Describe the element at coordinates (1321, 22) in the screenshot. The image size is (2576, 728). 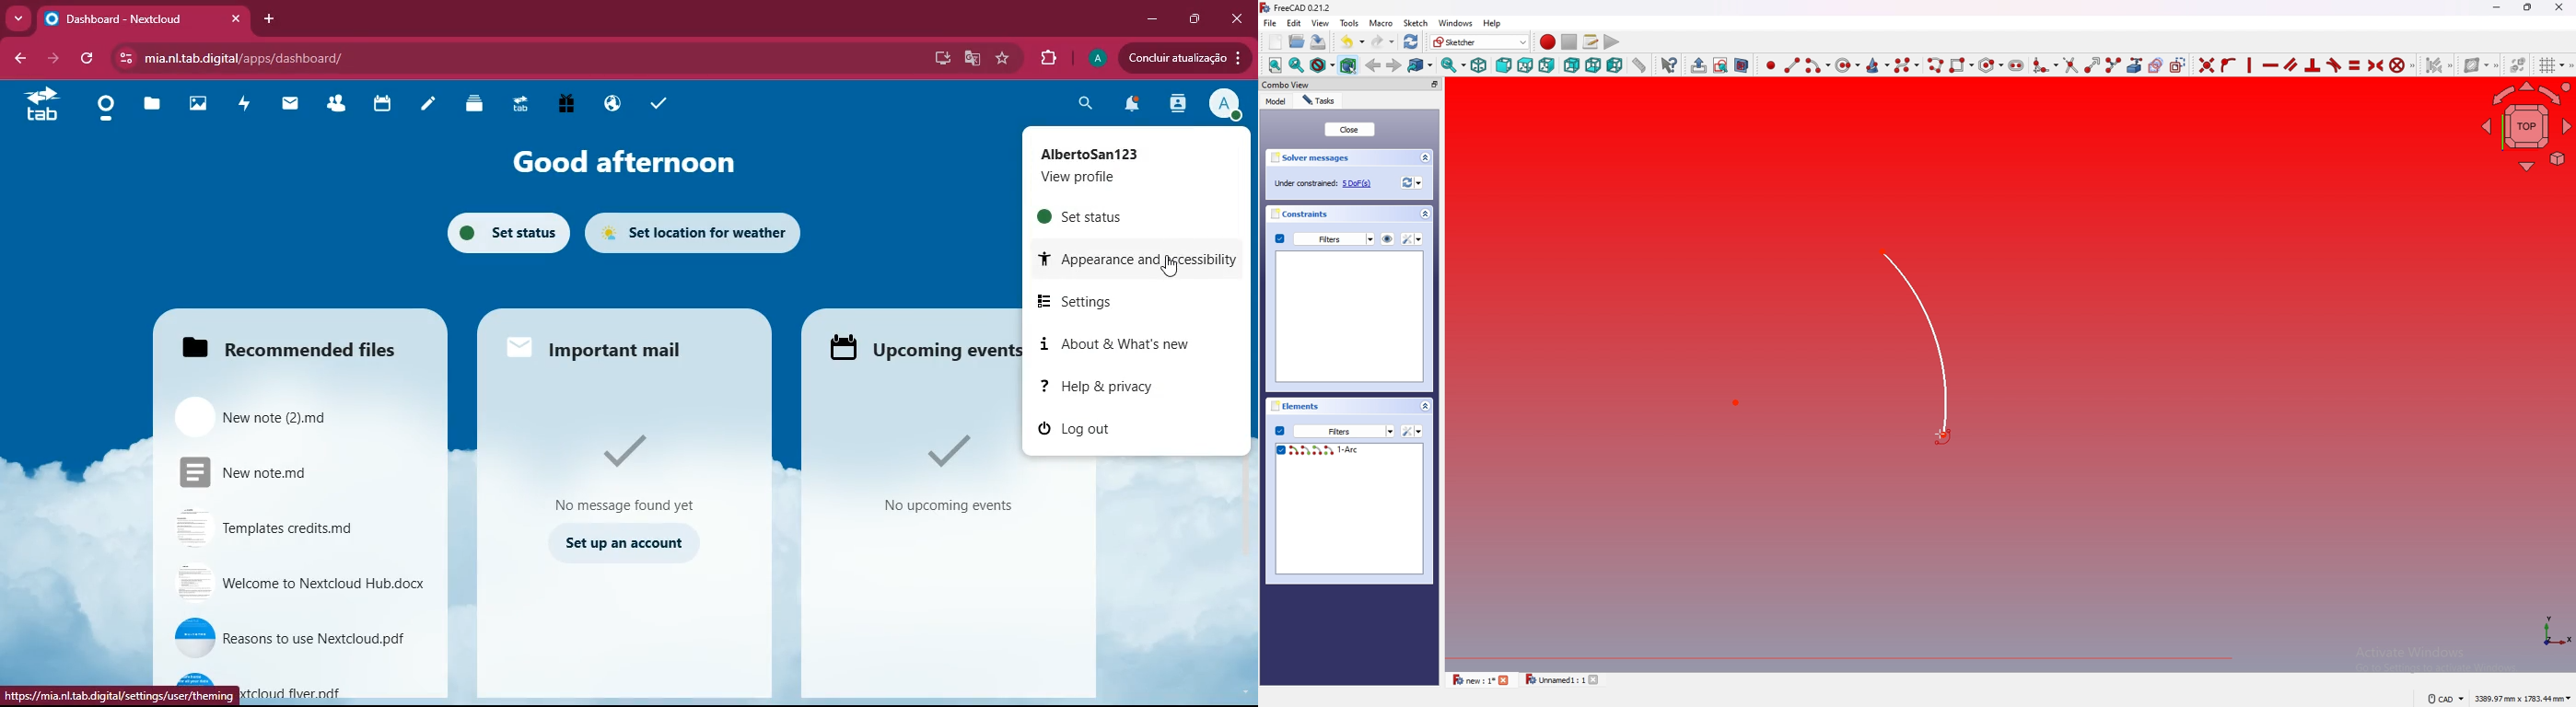
I see `view` at that location.